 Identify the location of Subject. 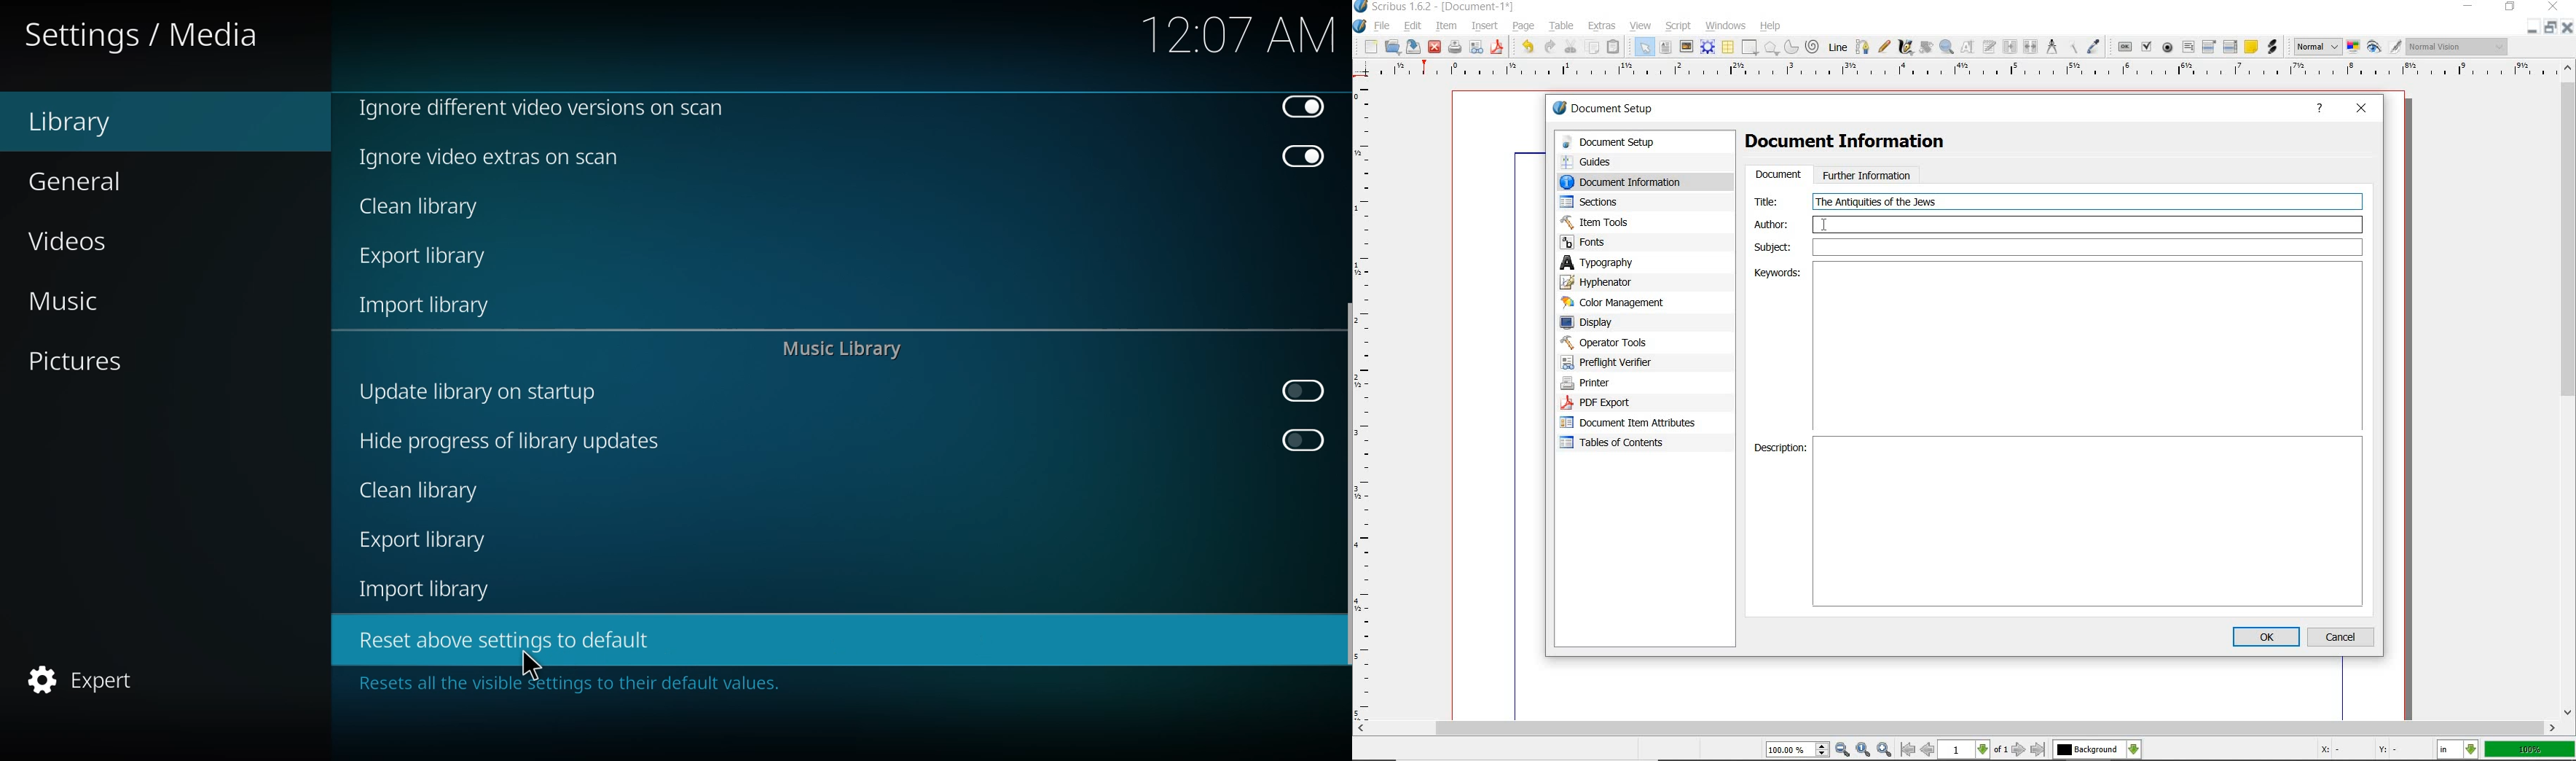
(2058, 248).